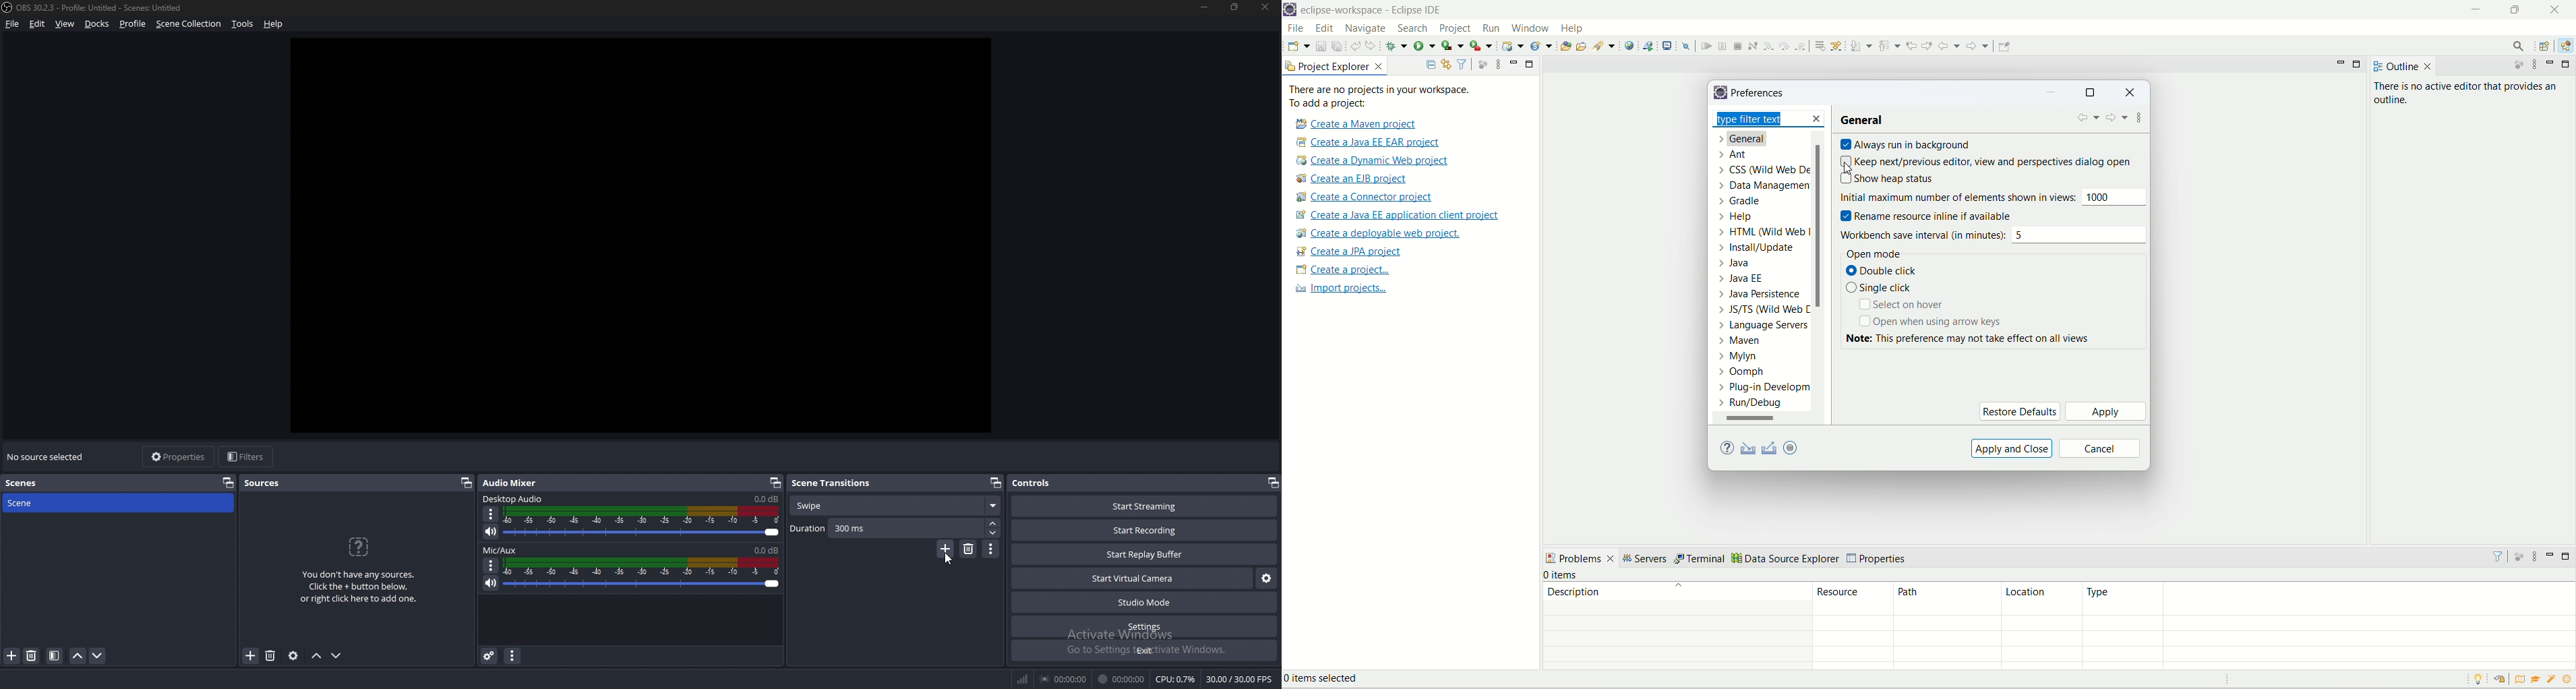  What do you see at coordinates (2552, 554) in the screenshot?
I see `minimize` at bounding box center [2552, 554].